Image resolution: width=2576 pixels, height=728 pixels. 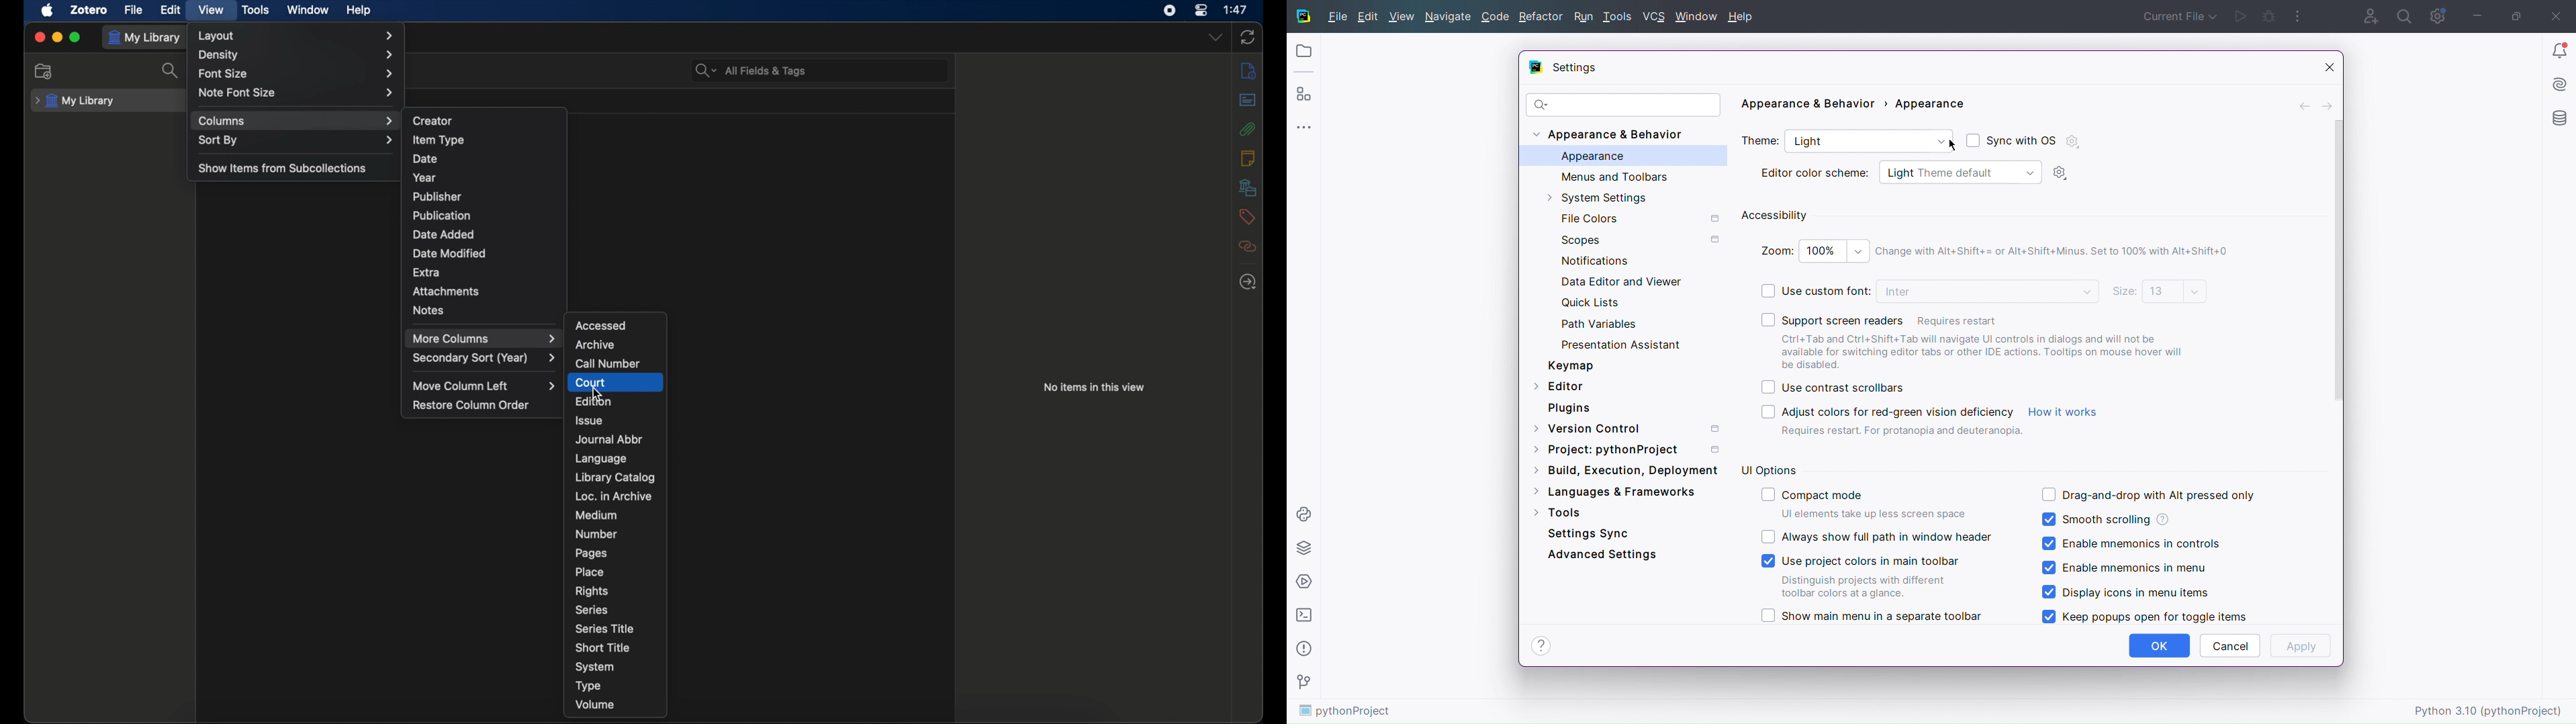 What do you see at coordinates (751, 71) in the screenshot?
I see `all fields & tags` at bounding box center [751, 71].